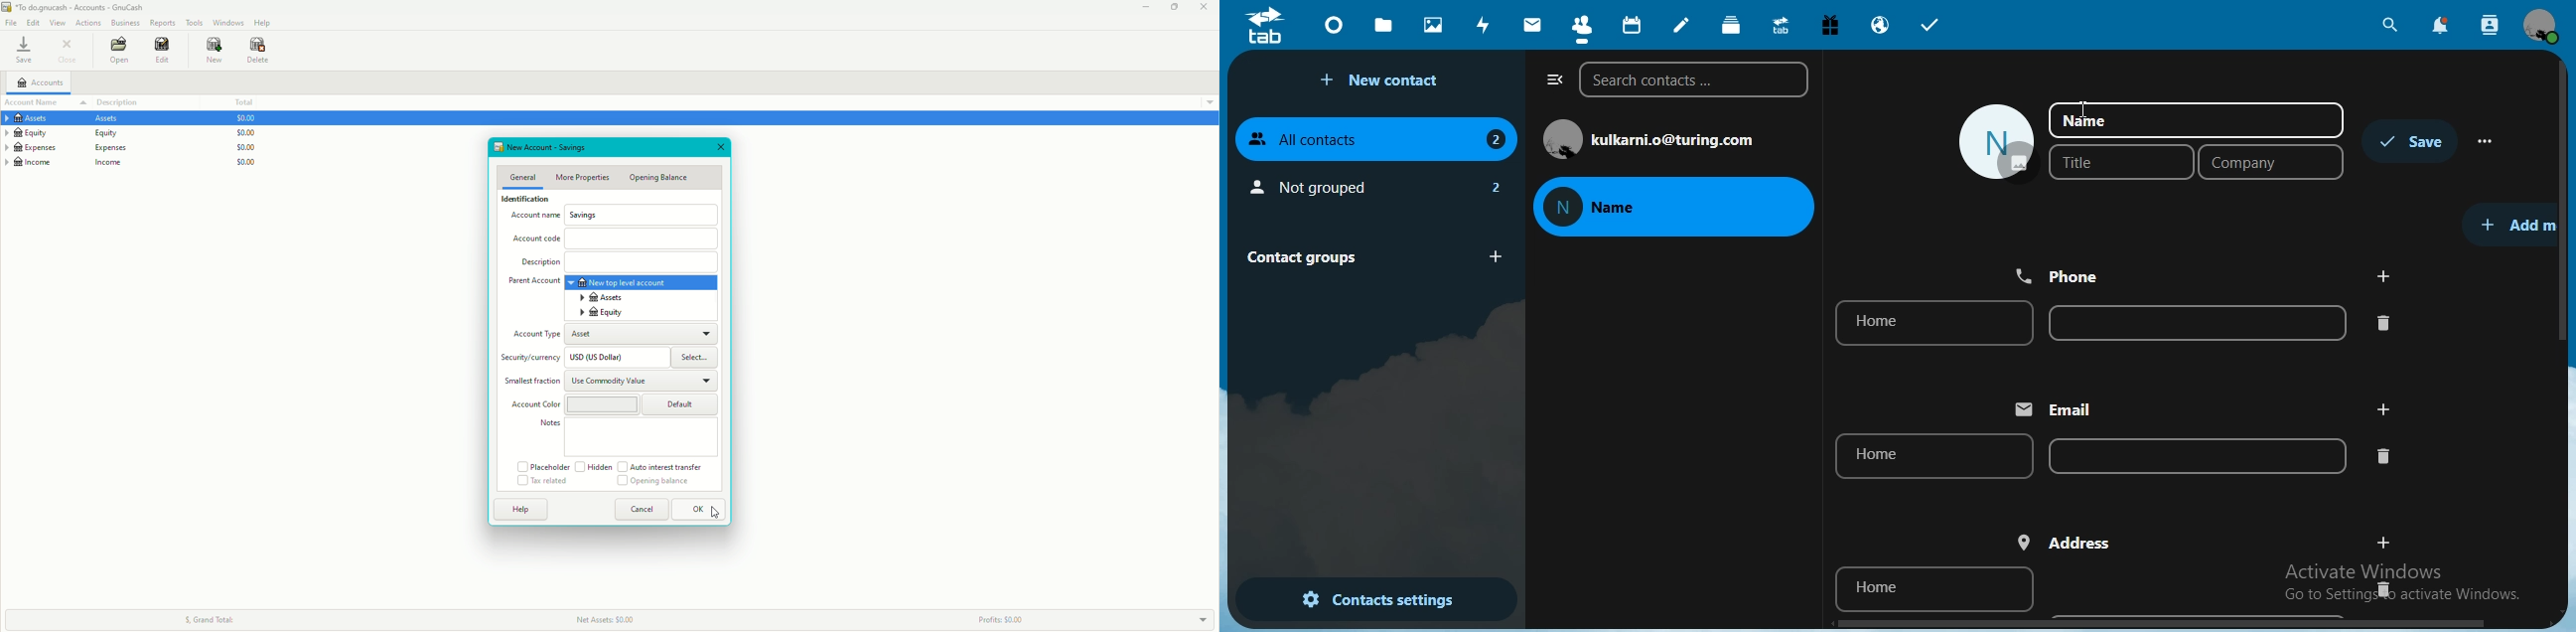 The image size is (2576, 644). What do you see at coordinates (642, 214) in the screenshot?
I see `Typing box for account name` at bounding box center [642, 214].